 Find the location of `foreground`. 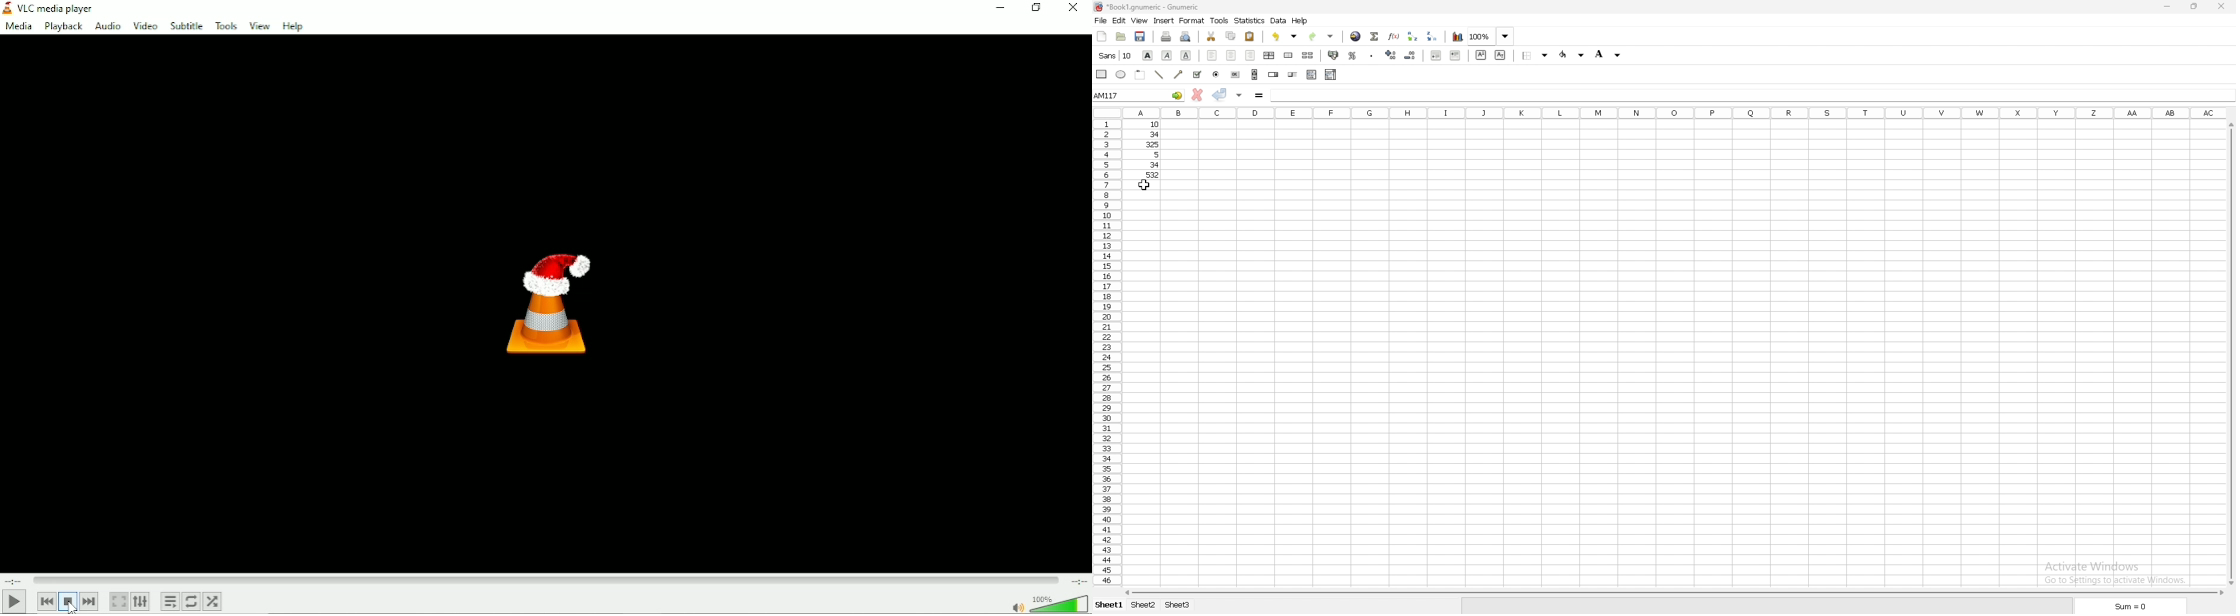

foreground is located at coordinates (1571, 55).